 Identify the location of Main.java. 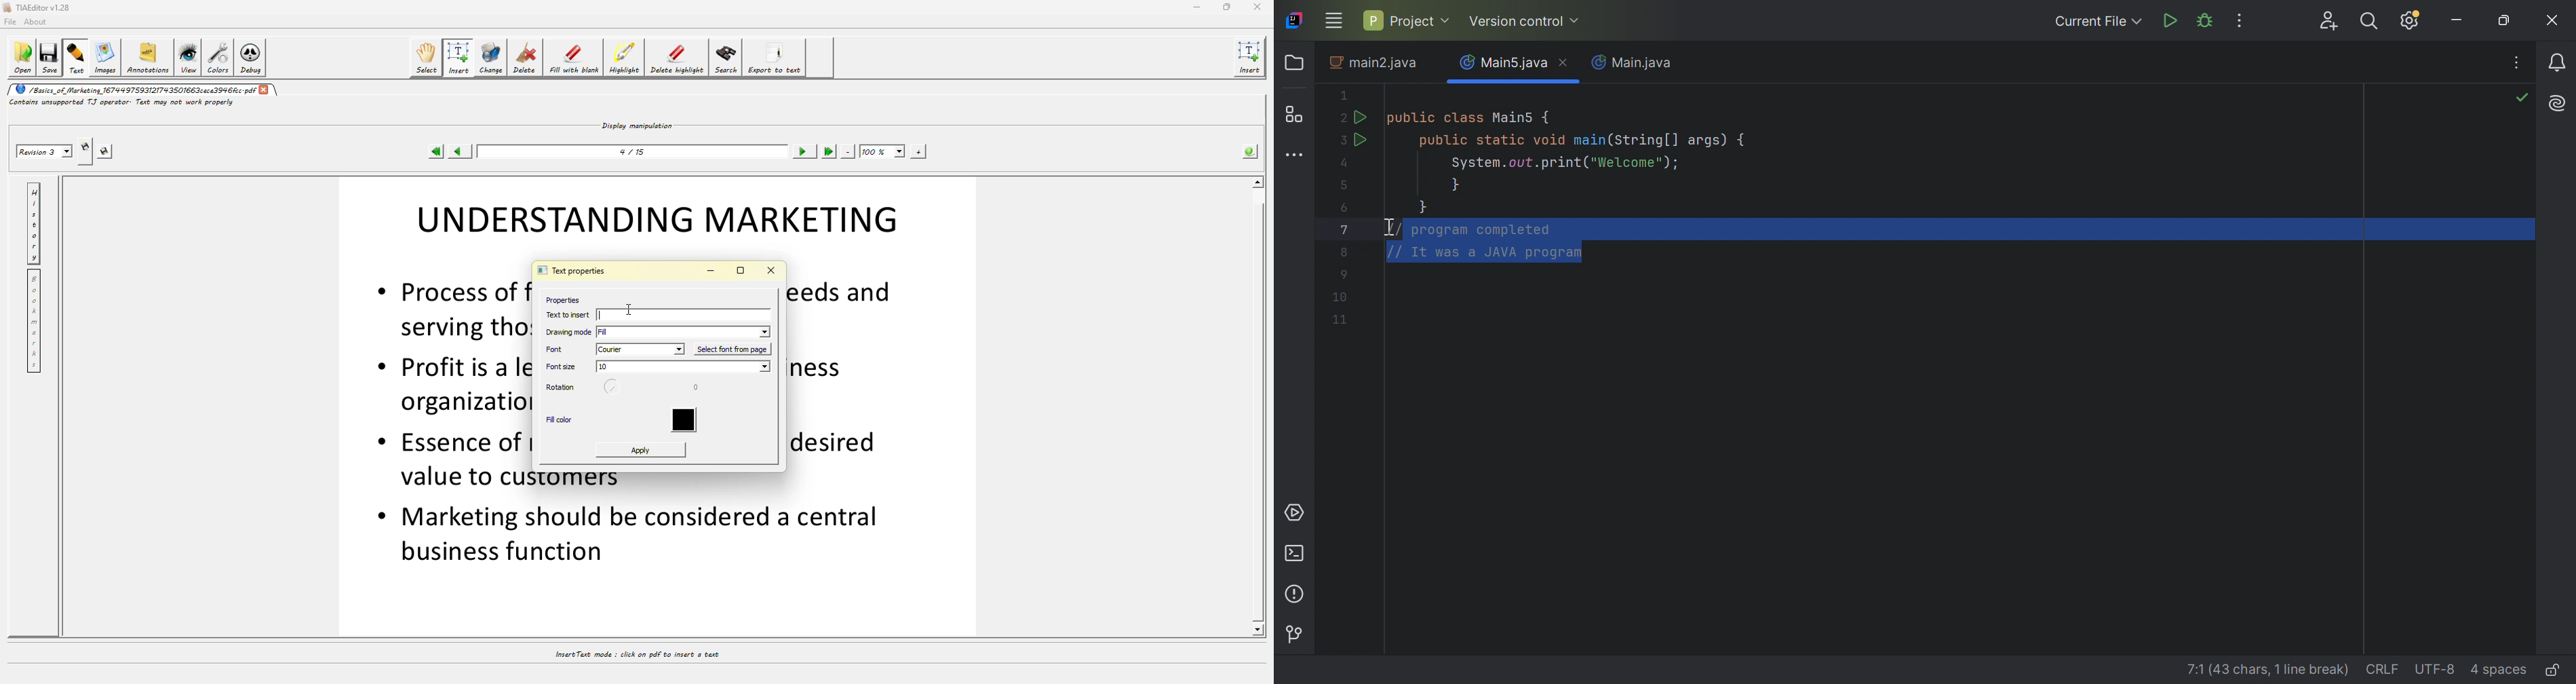
(1636, 64).